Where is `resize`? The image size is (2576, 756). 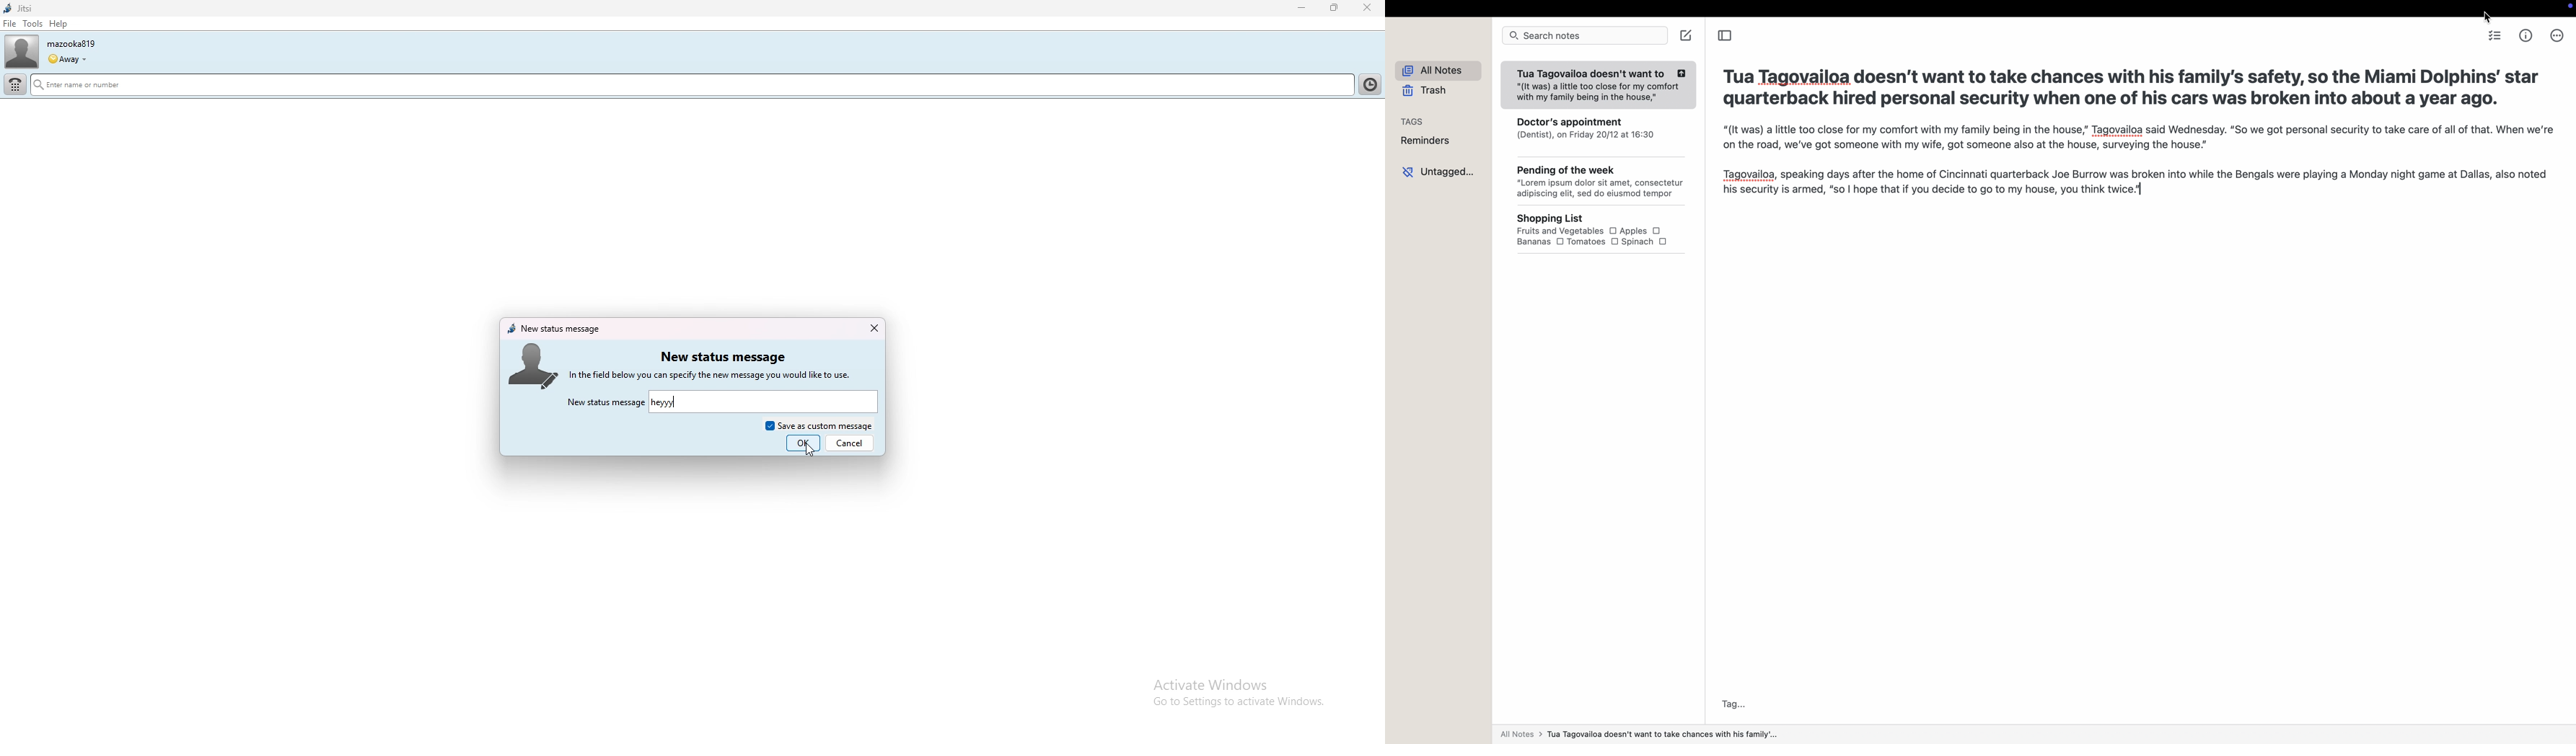 resize is located at coordinates (1336, 7).